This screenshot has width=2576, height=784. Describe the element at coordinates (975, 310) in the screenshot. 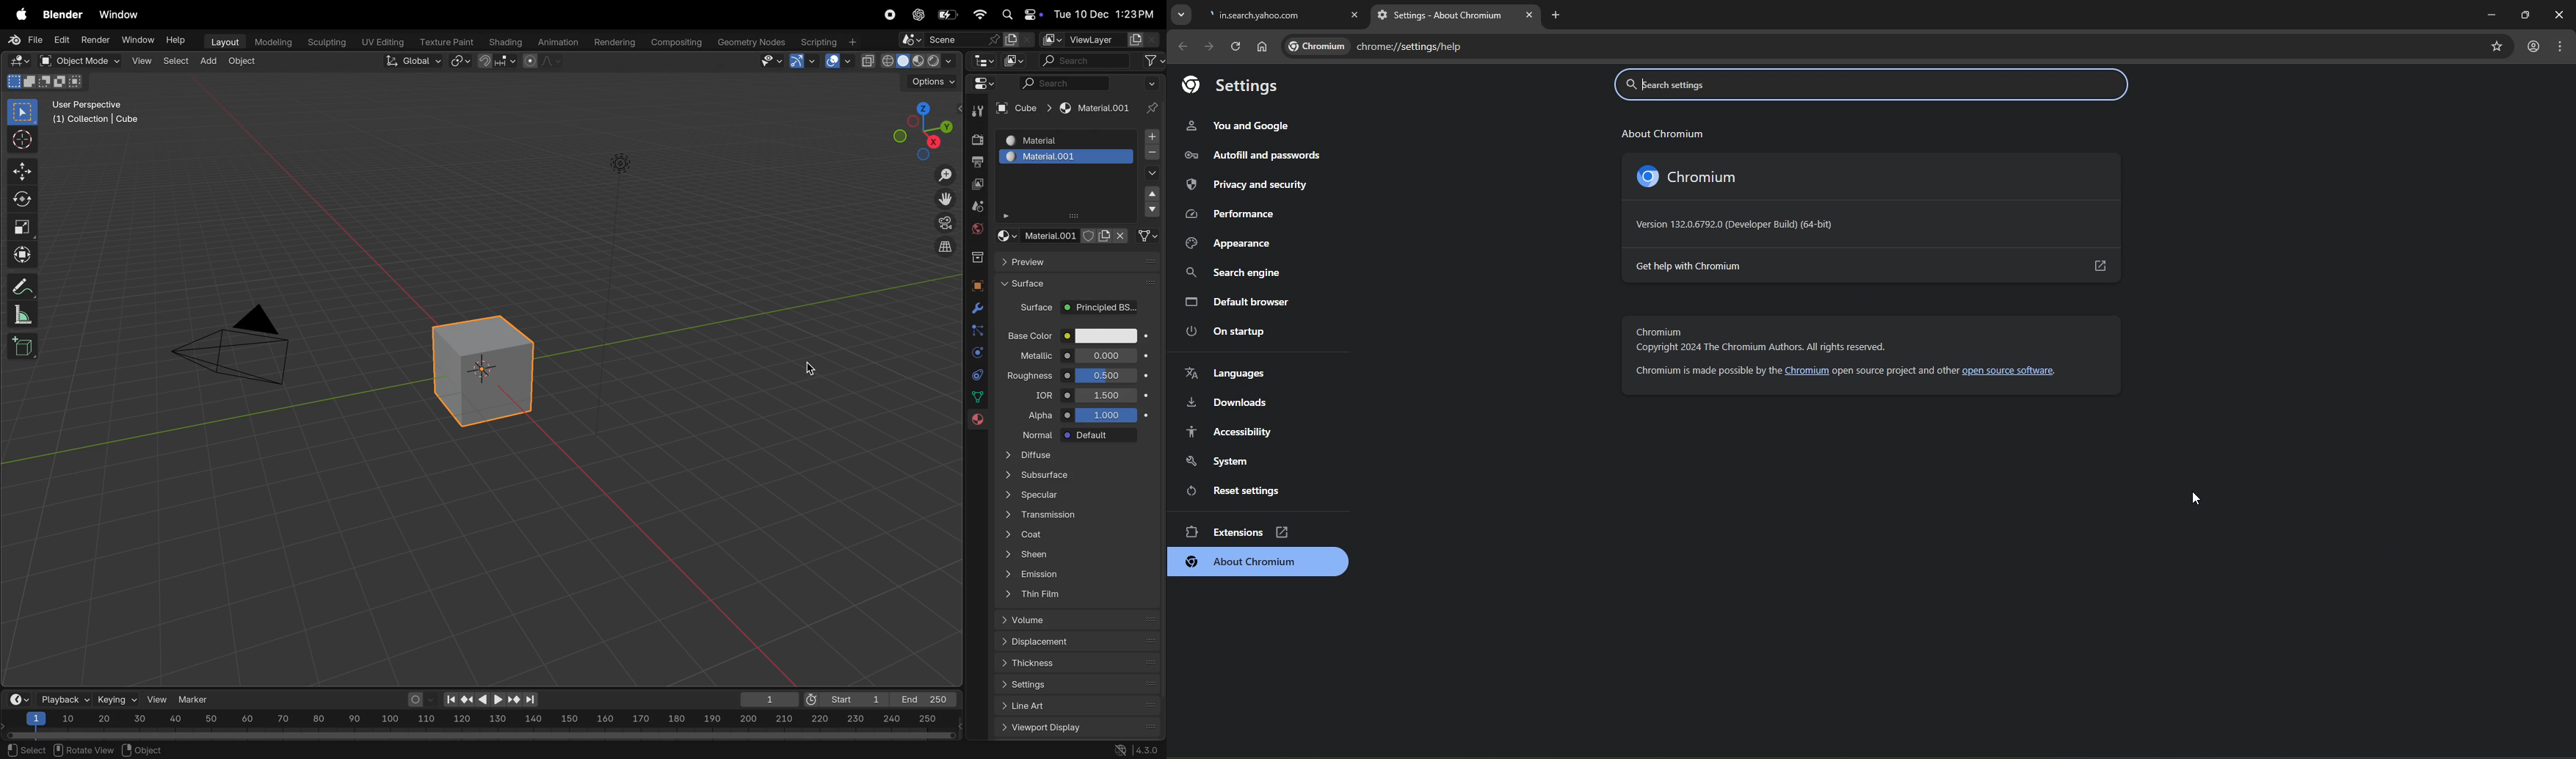

I see `modifiers` at that location.